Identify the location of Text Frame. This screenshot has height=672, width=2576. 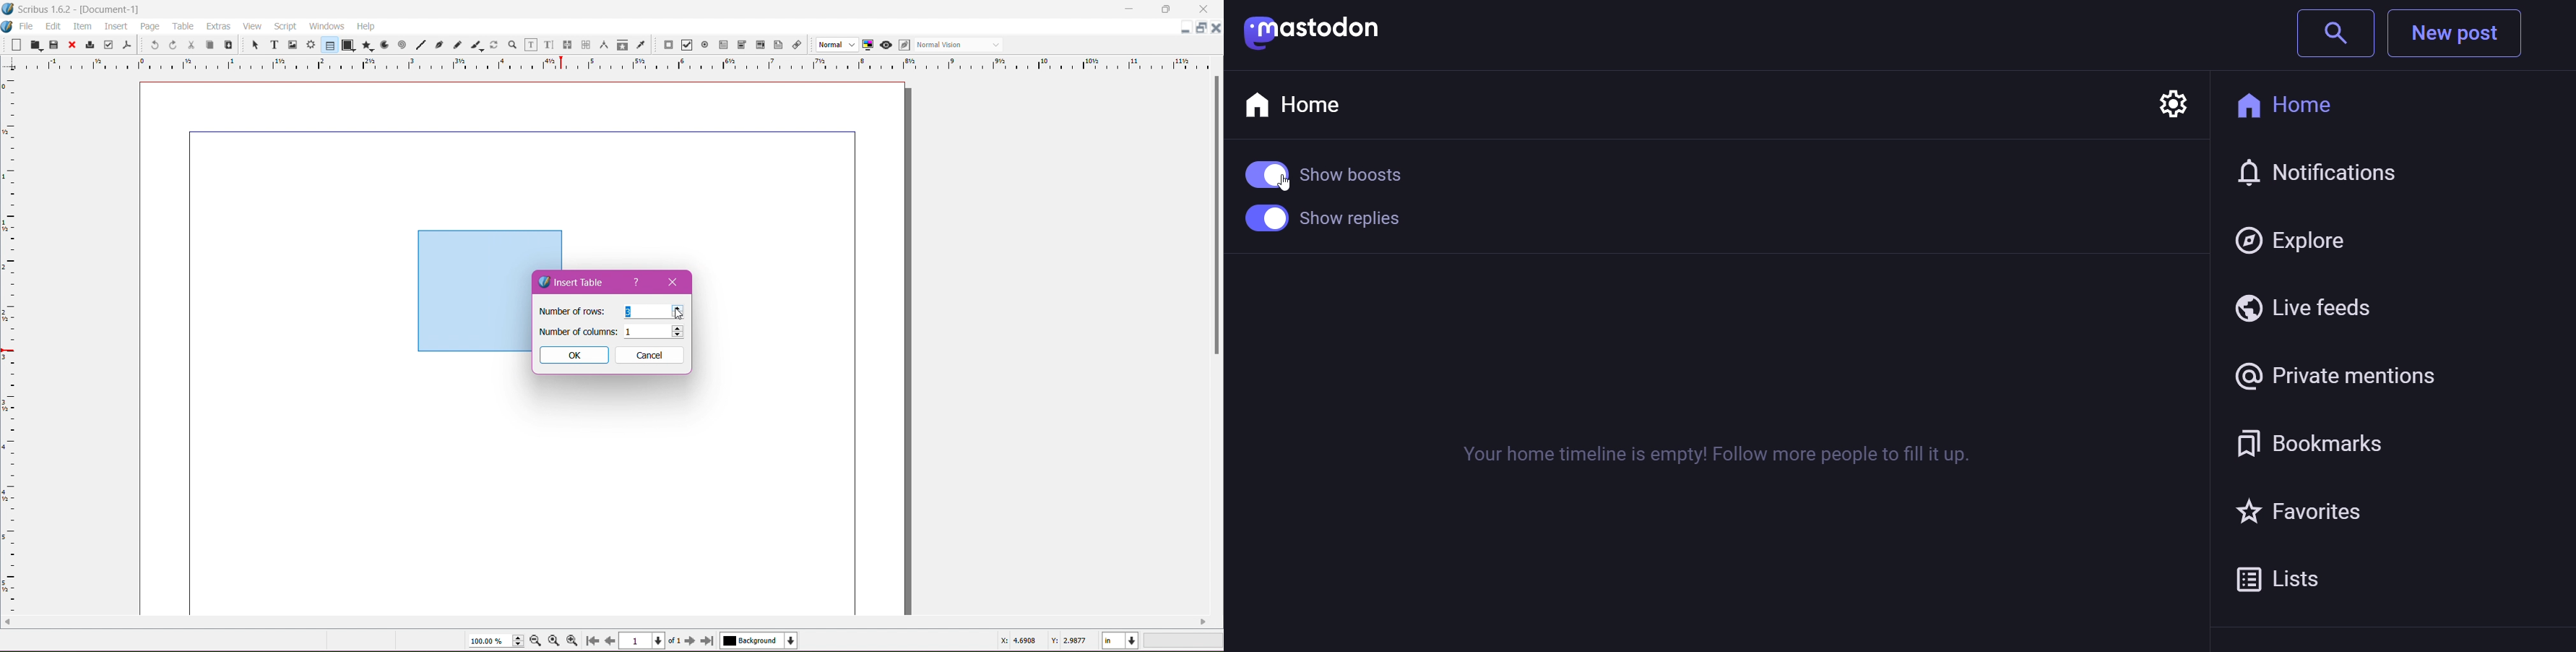
(271, 45).